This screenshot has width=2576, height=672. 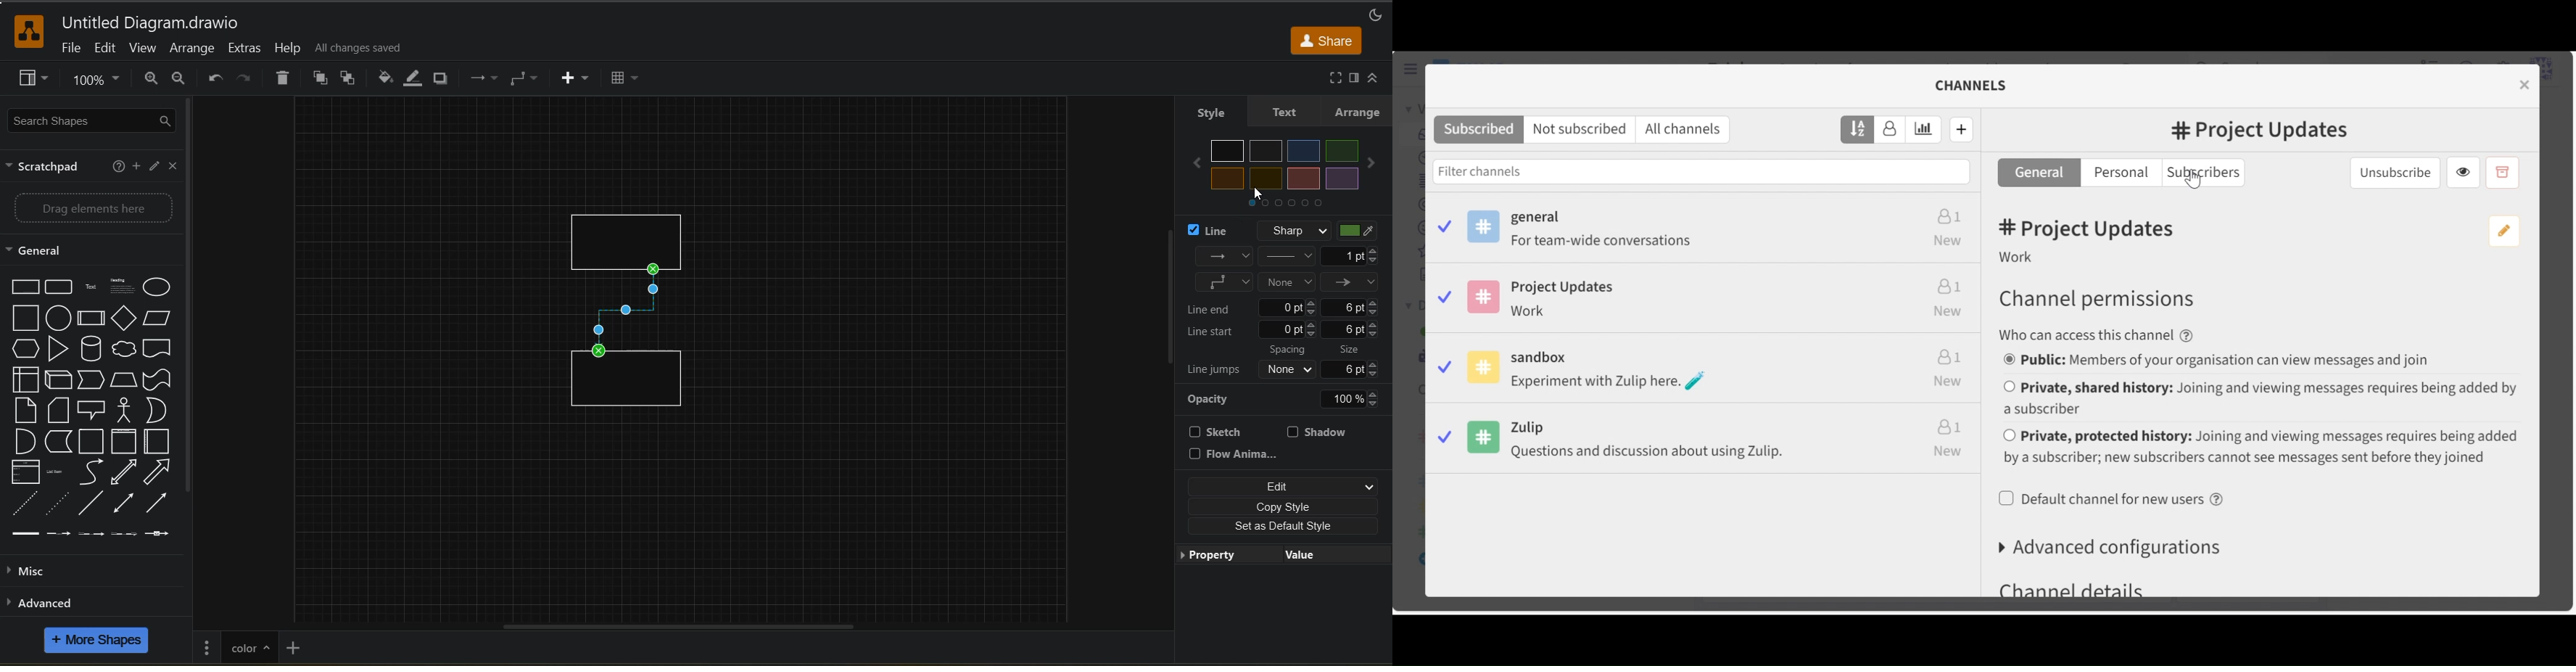 I want to click on AND, so click(x=24, y=441).